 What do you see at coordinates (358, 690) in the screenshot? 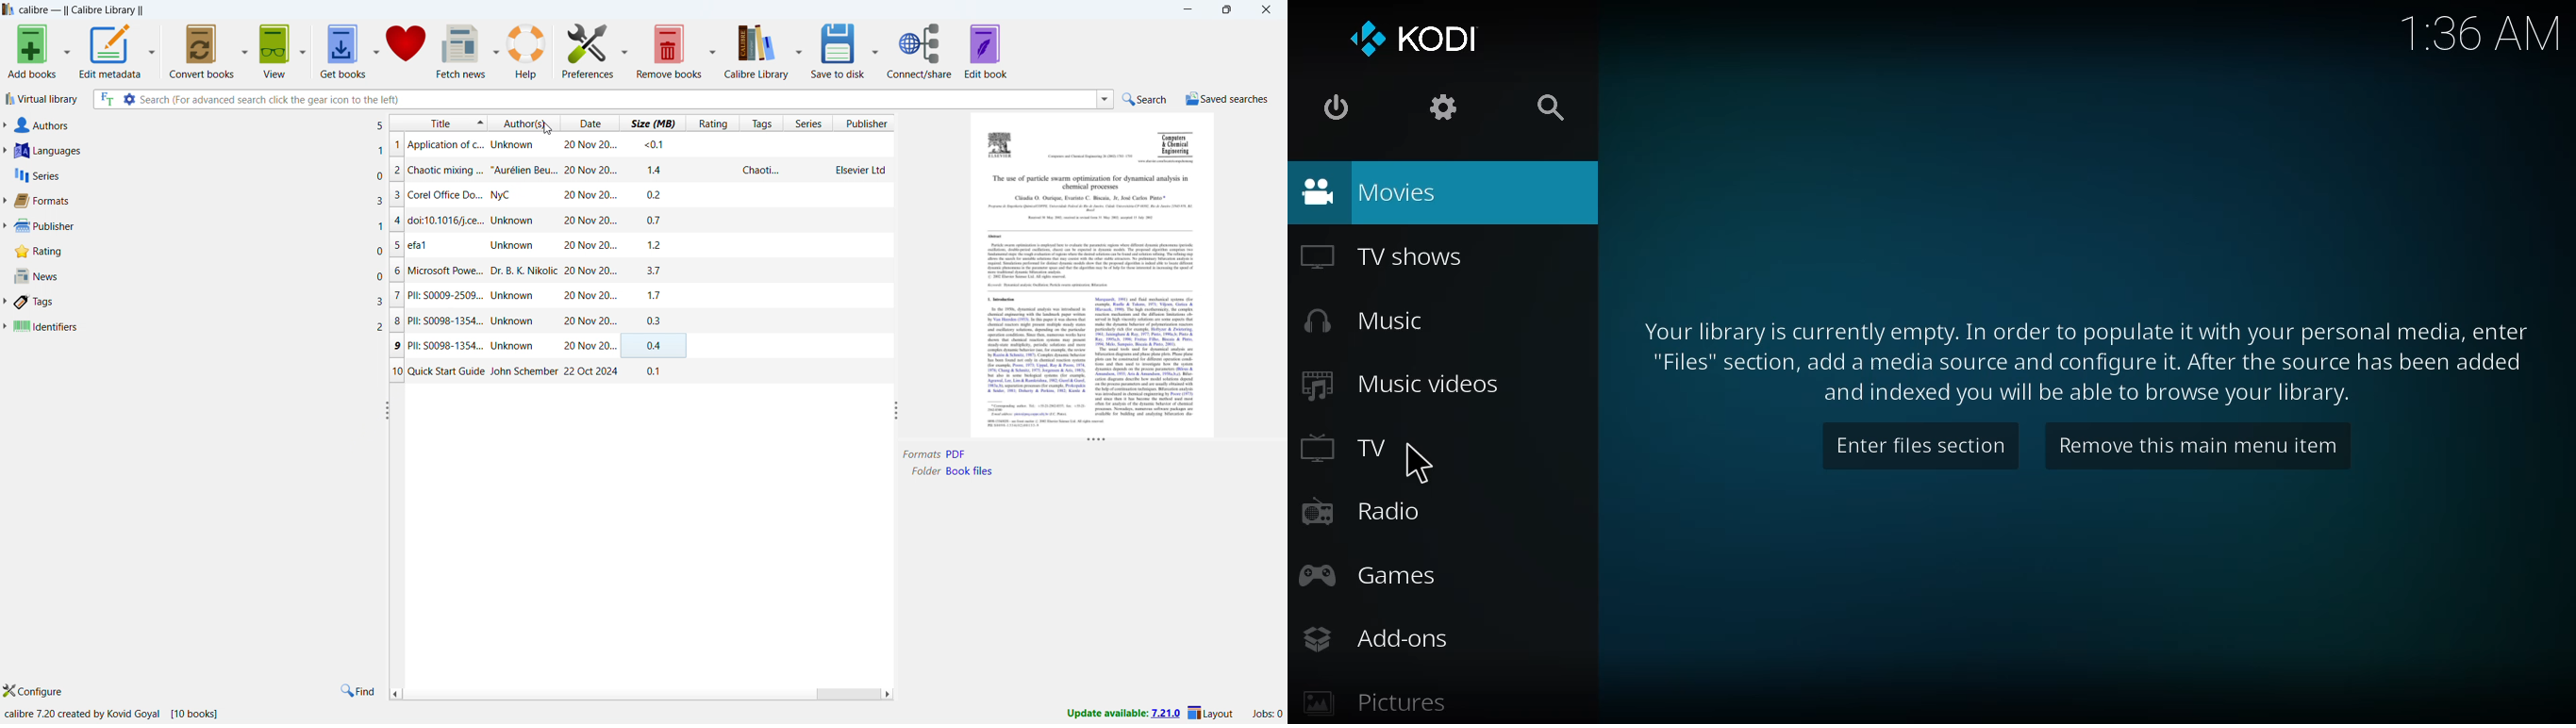
I see `find in tags` at bounding box center [358, 690].